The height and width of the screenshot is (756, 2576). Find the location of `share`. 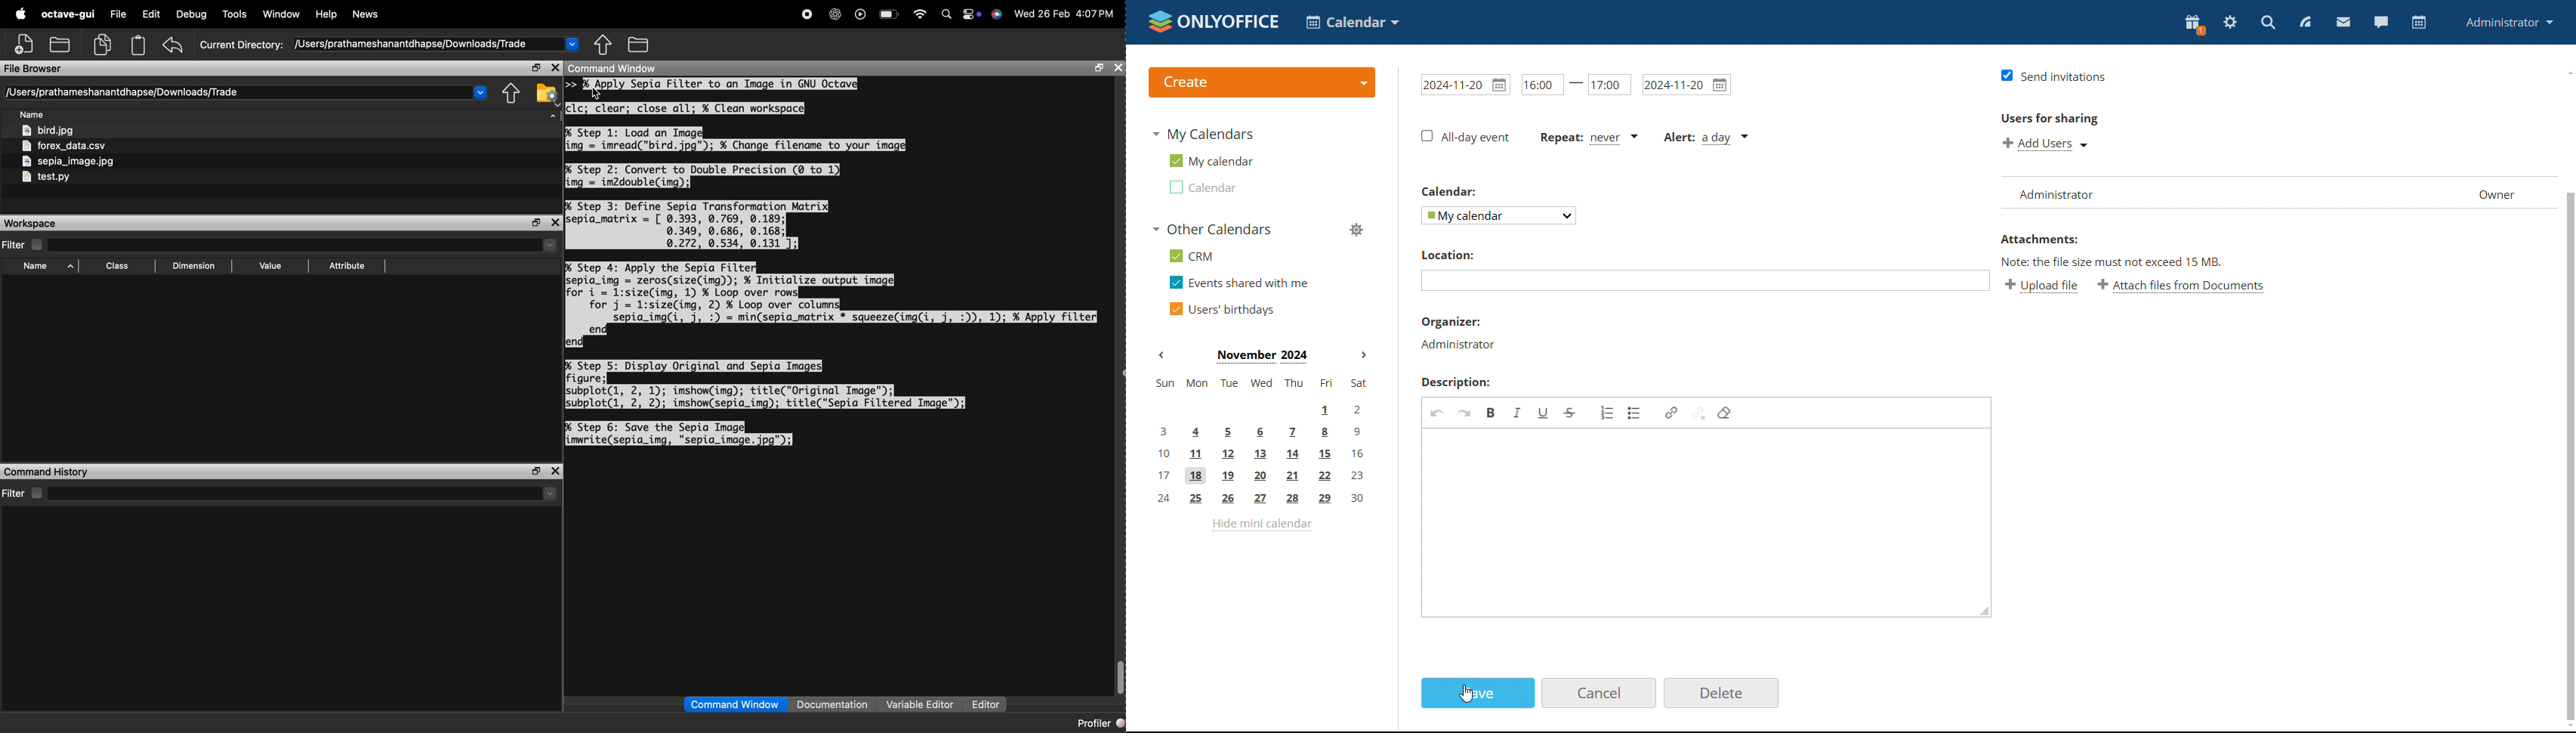

share is located at coordinates (603, 43).